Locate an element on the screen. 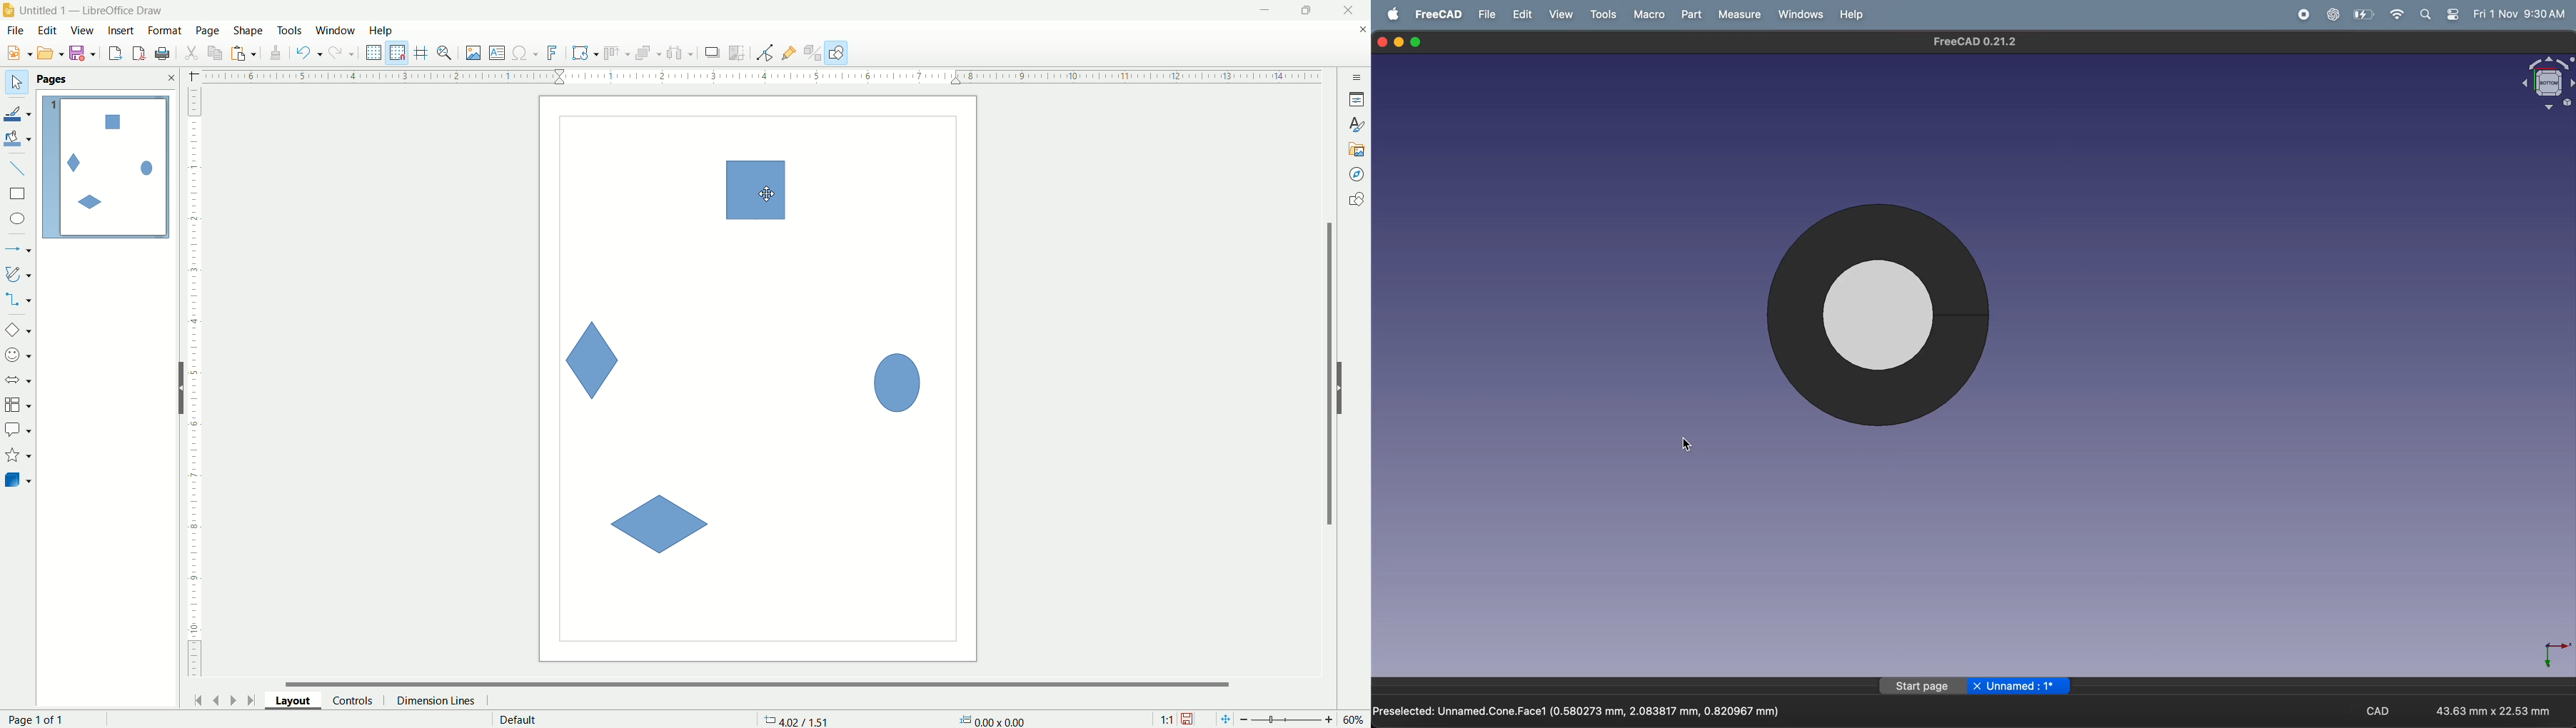 The width and height of the screenshot is (2576, 728). cut is located at coordinates (191, 53).